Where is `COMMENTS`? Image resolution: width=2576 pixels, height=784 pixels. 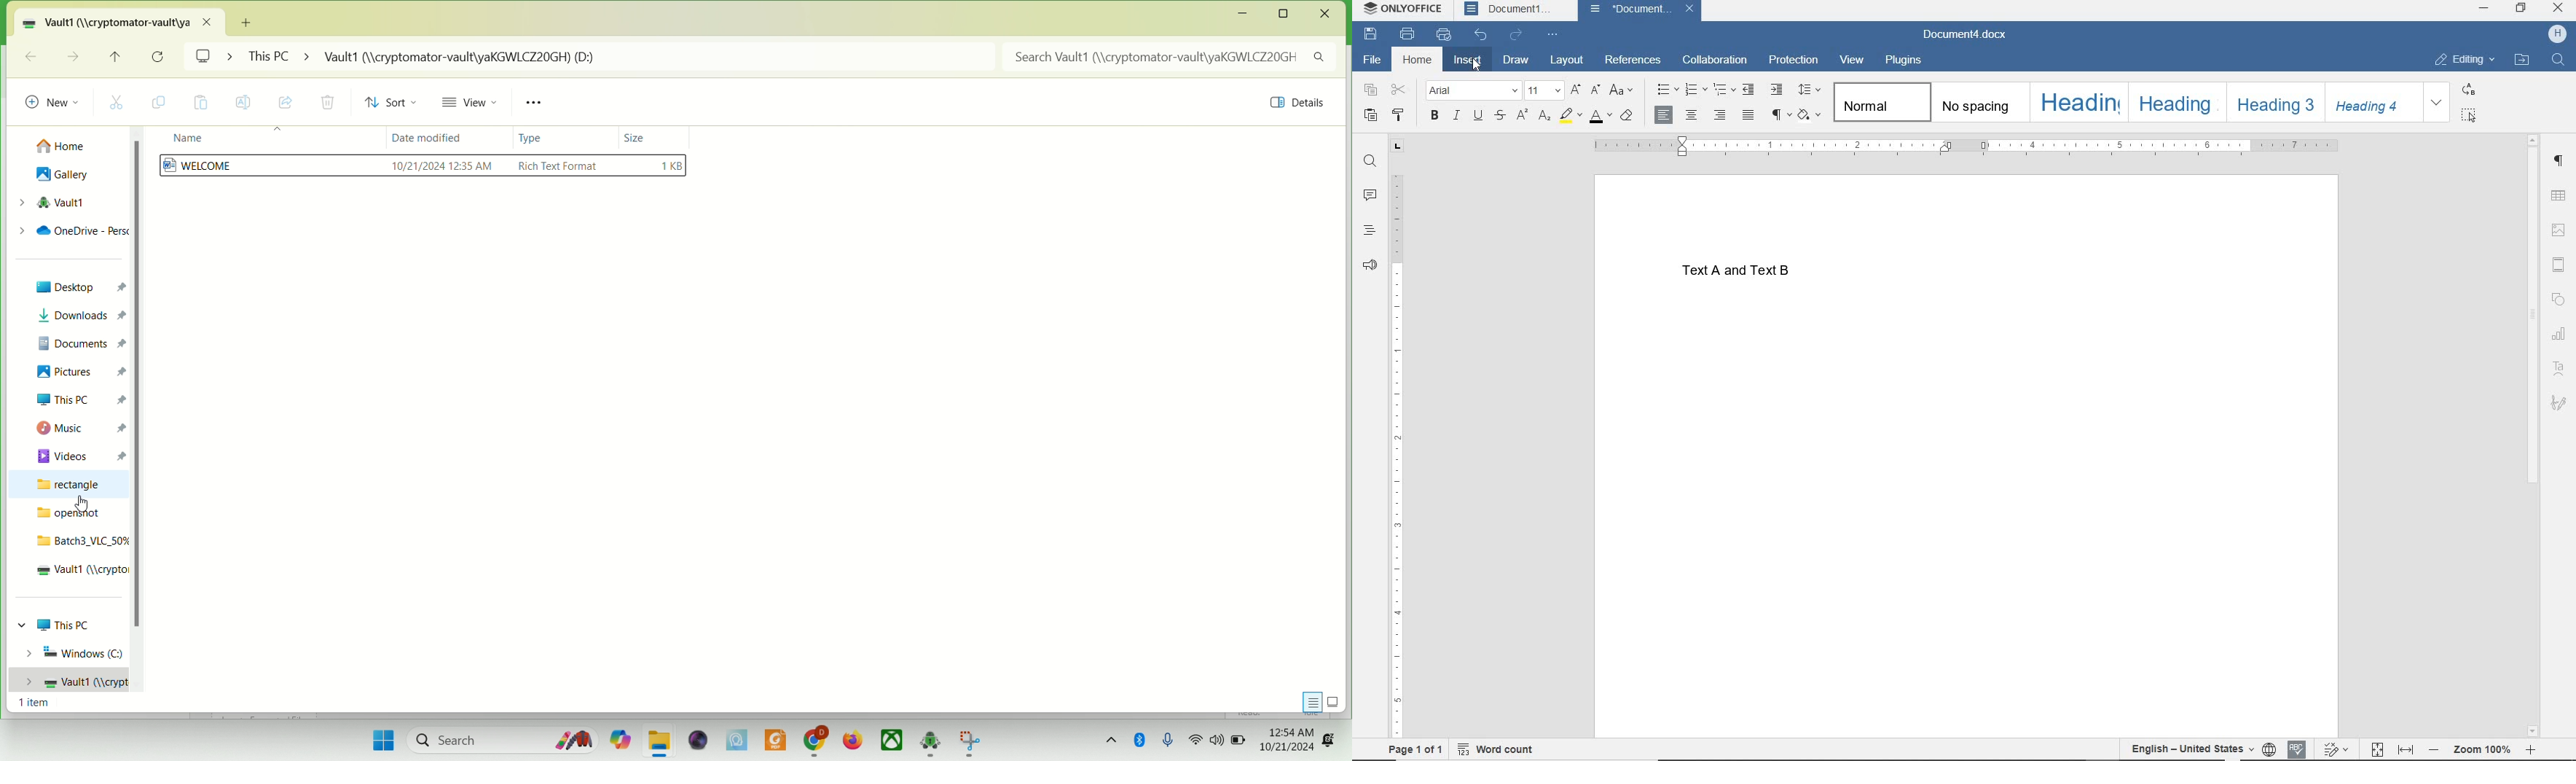 COMMENTS is located at coordinates (1370, 193).